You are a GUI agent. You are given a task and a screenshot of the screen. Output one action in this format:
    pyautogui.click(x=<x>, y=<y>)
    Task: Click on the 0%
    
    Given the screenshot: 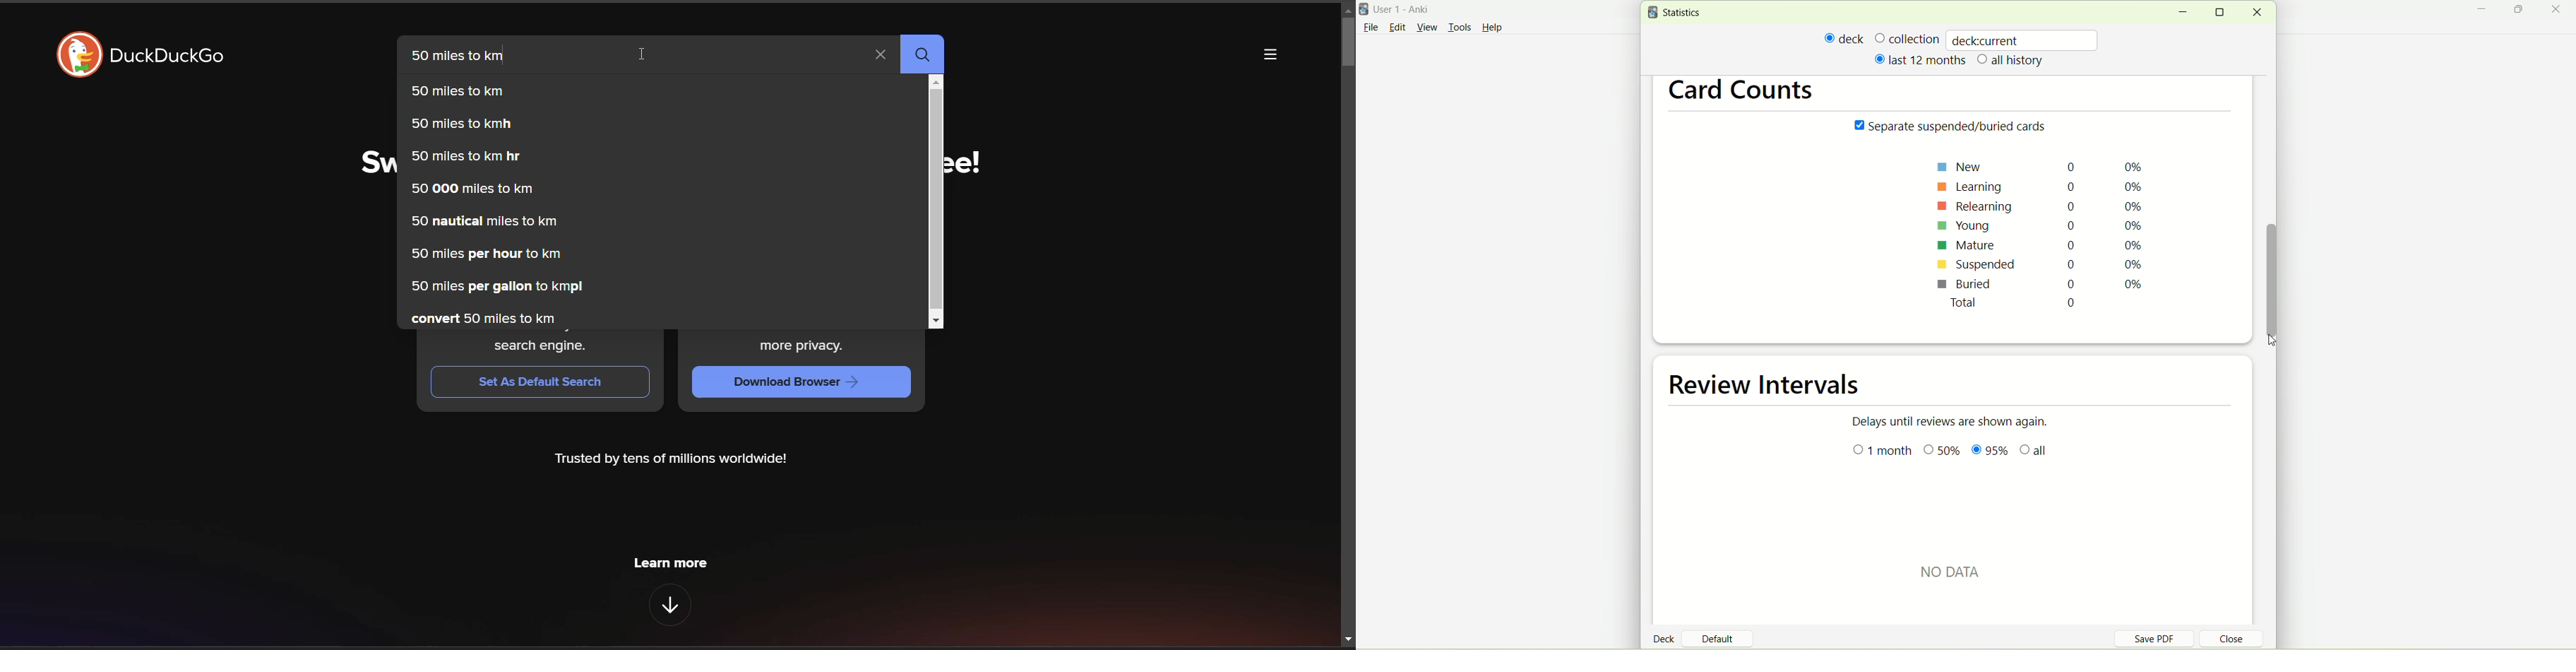 What is the action you would take?
    pyautogui.click(x=1944, y=452)
    